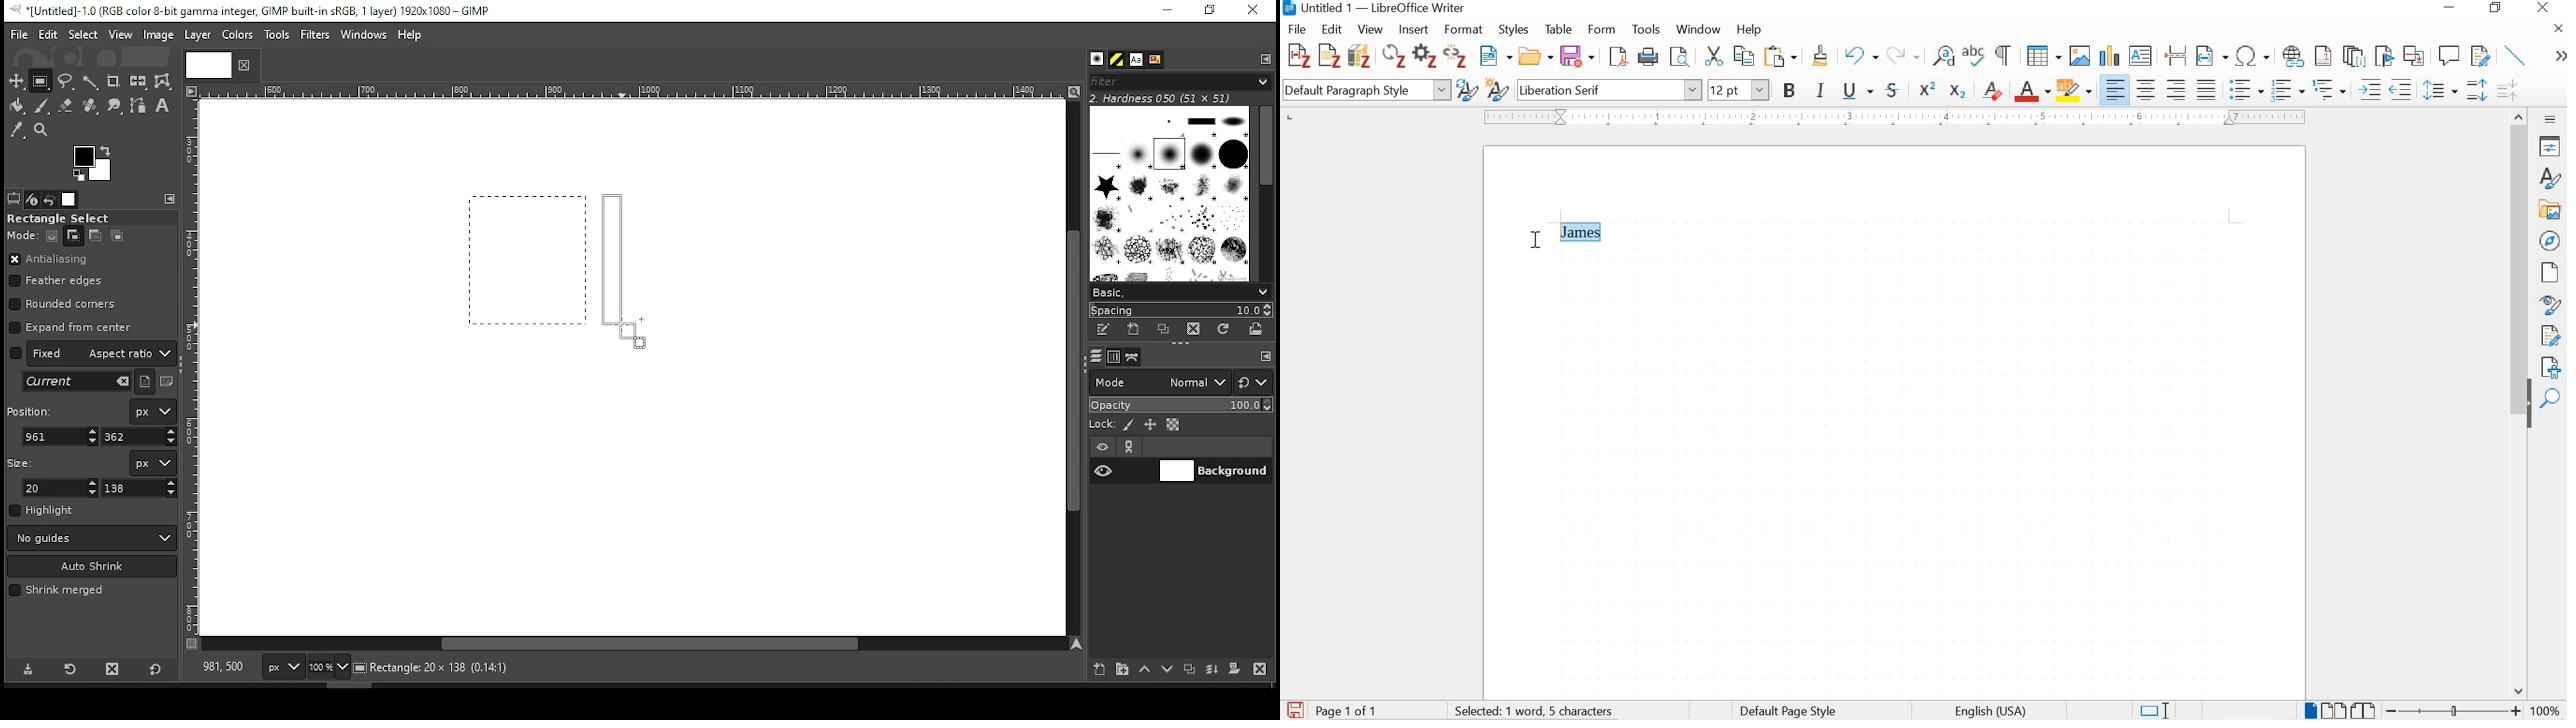 The width and height of the screenshot is (2576, 728). Describe the element at coordinates (2520, 114) in the screenshot. I see `move up` at that location.